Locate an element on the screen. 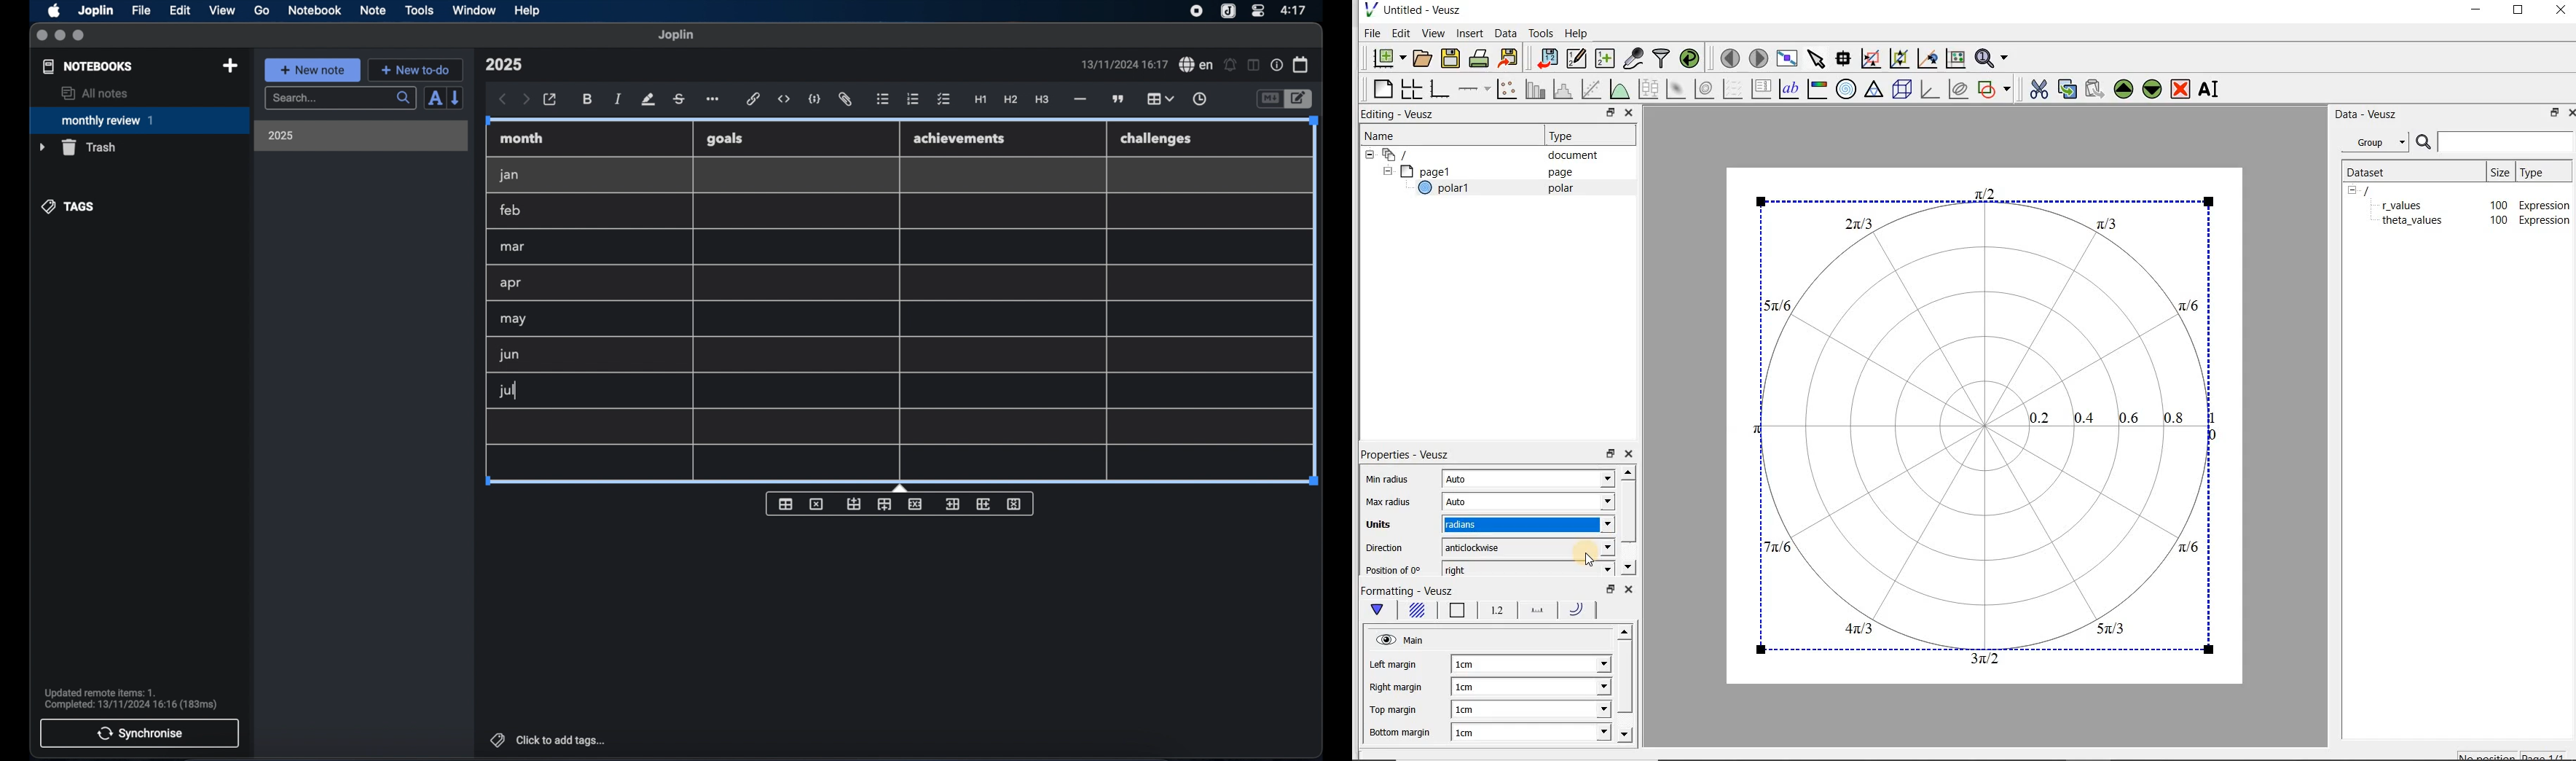  Edit and enter new datasets is located at coordinates (1577, 59).